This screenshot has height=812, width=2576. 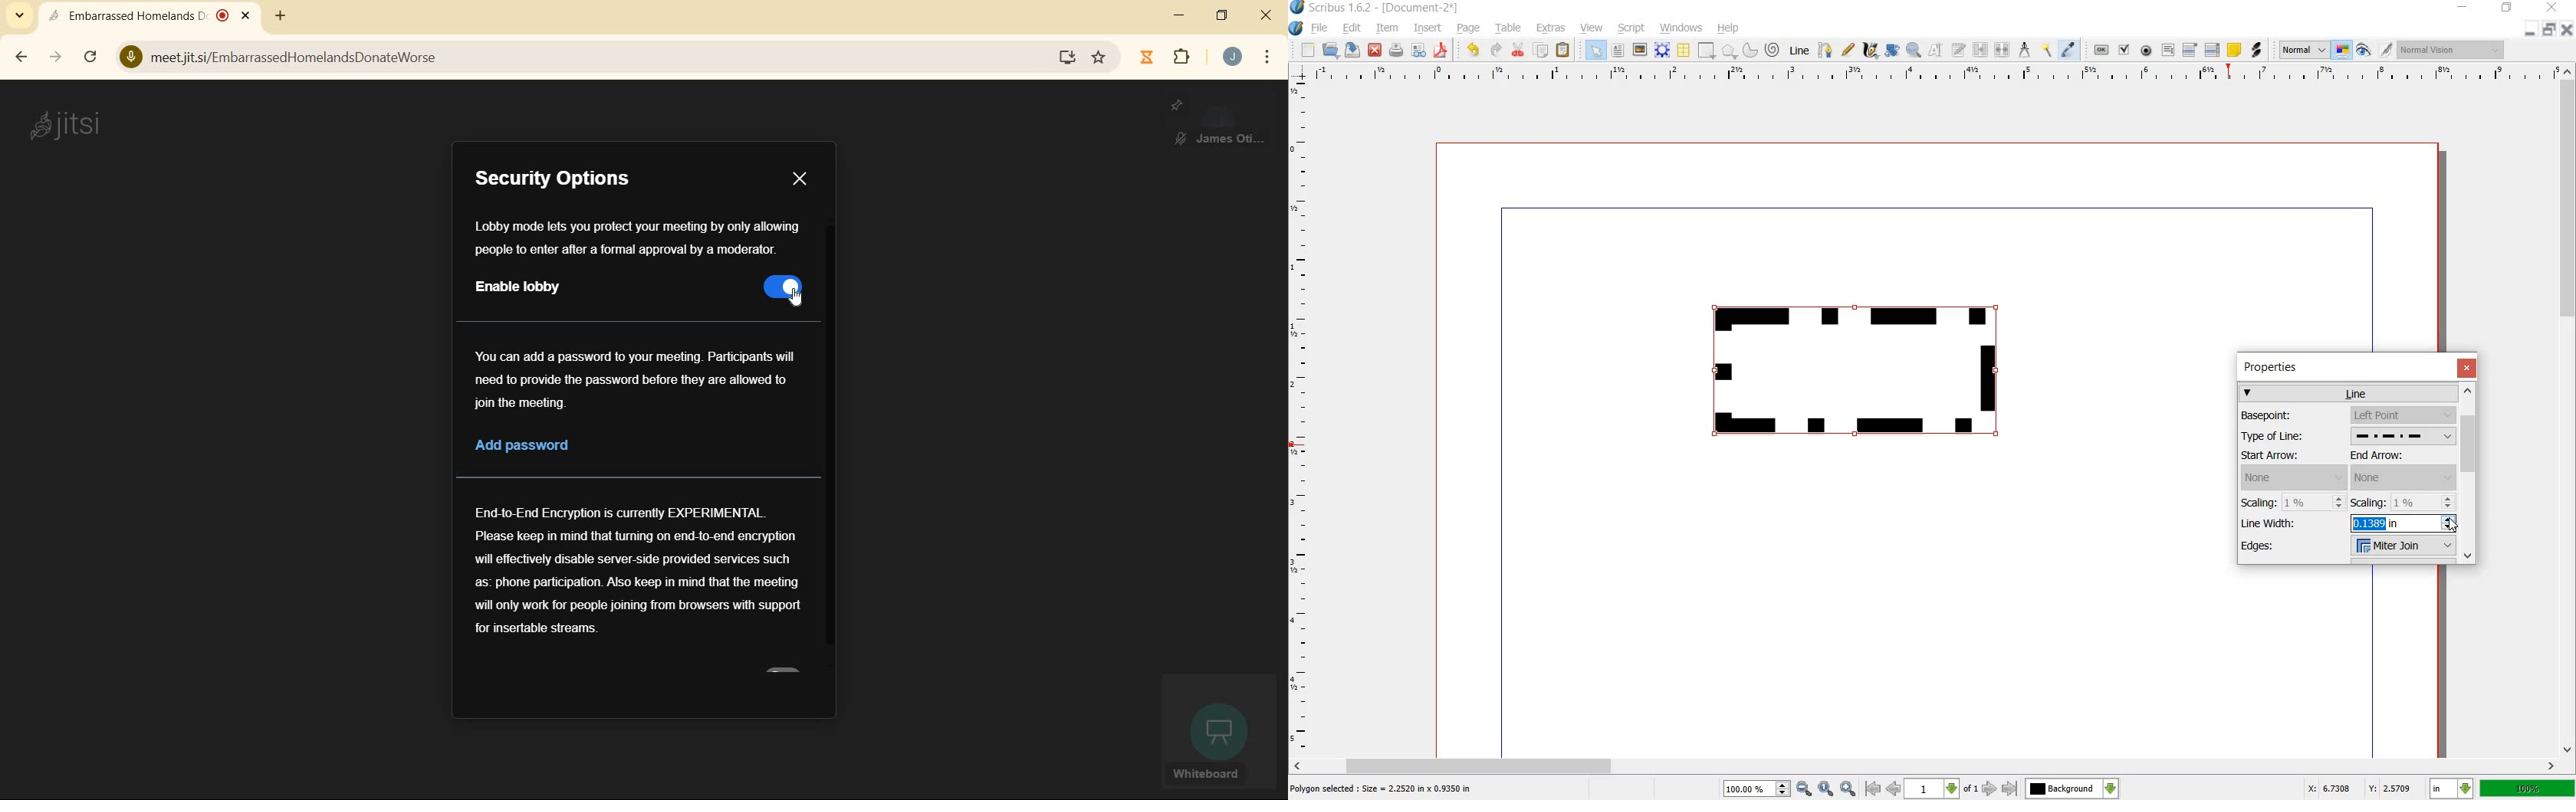 I want to click on EXTRAS, so click(x=1552, y=29).